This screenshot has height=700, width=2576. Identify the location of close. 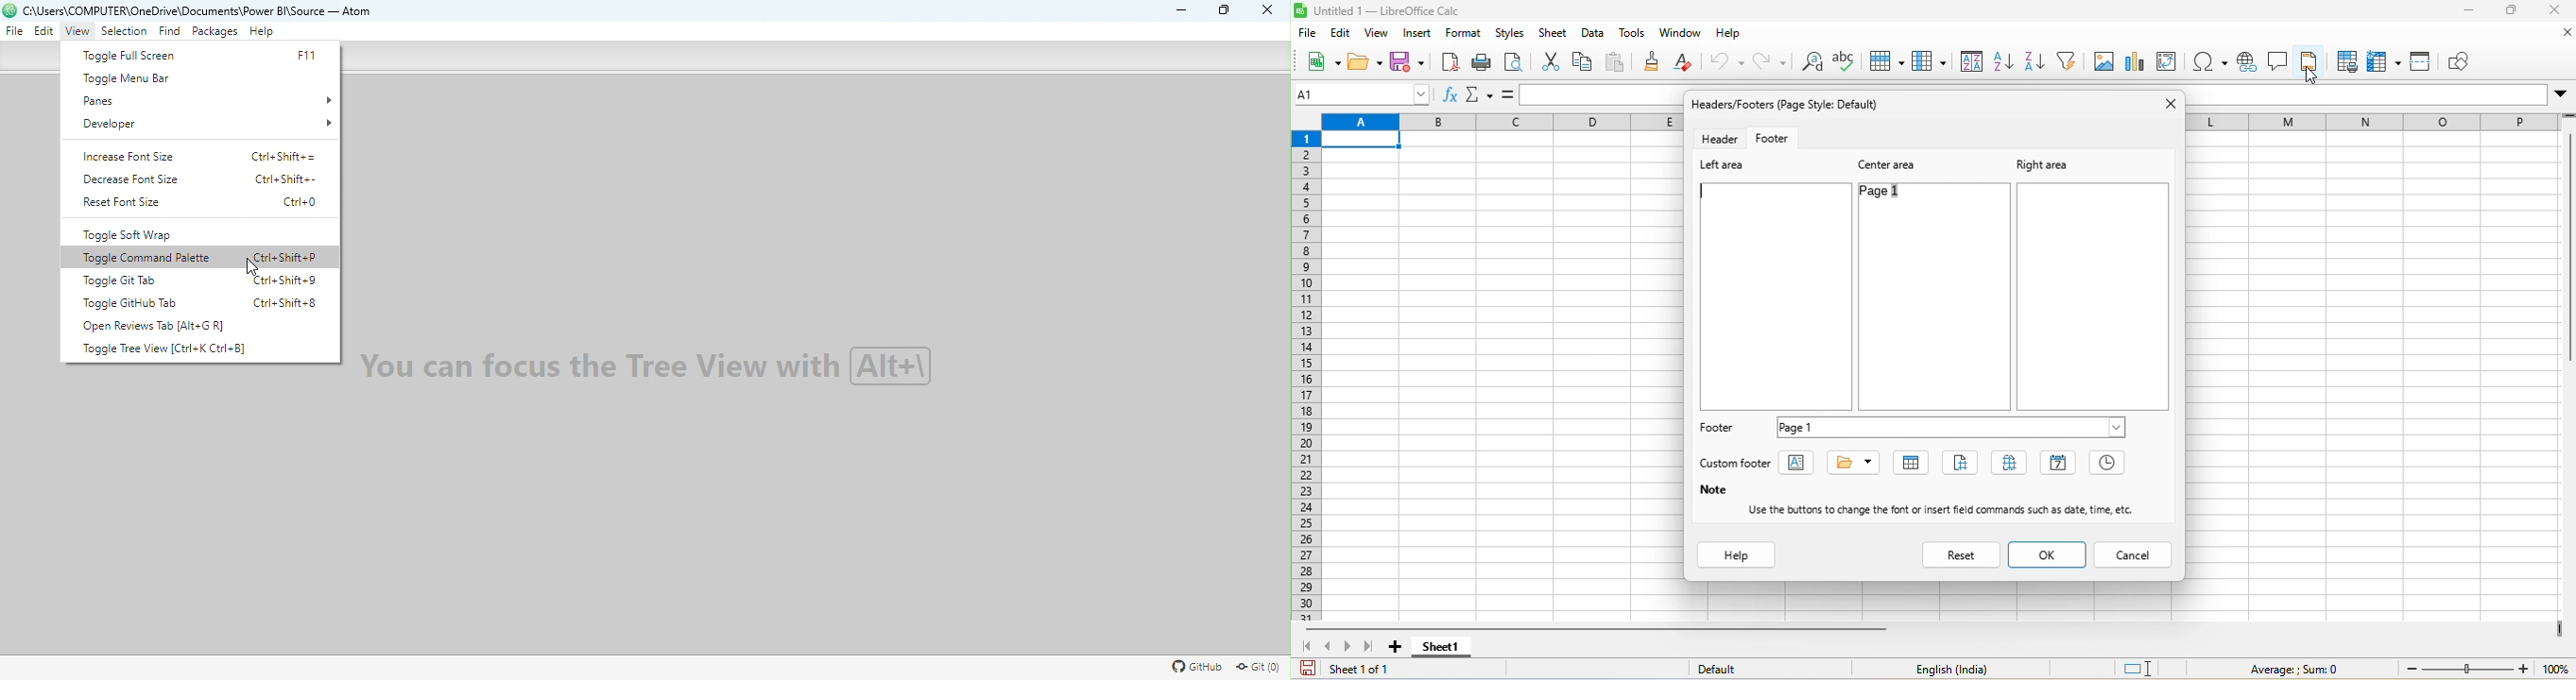
(2552, 13).